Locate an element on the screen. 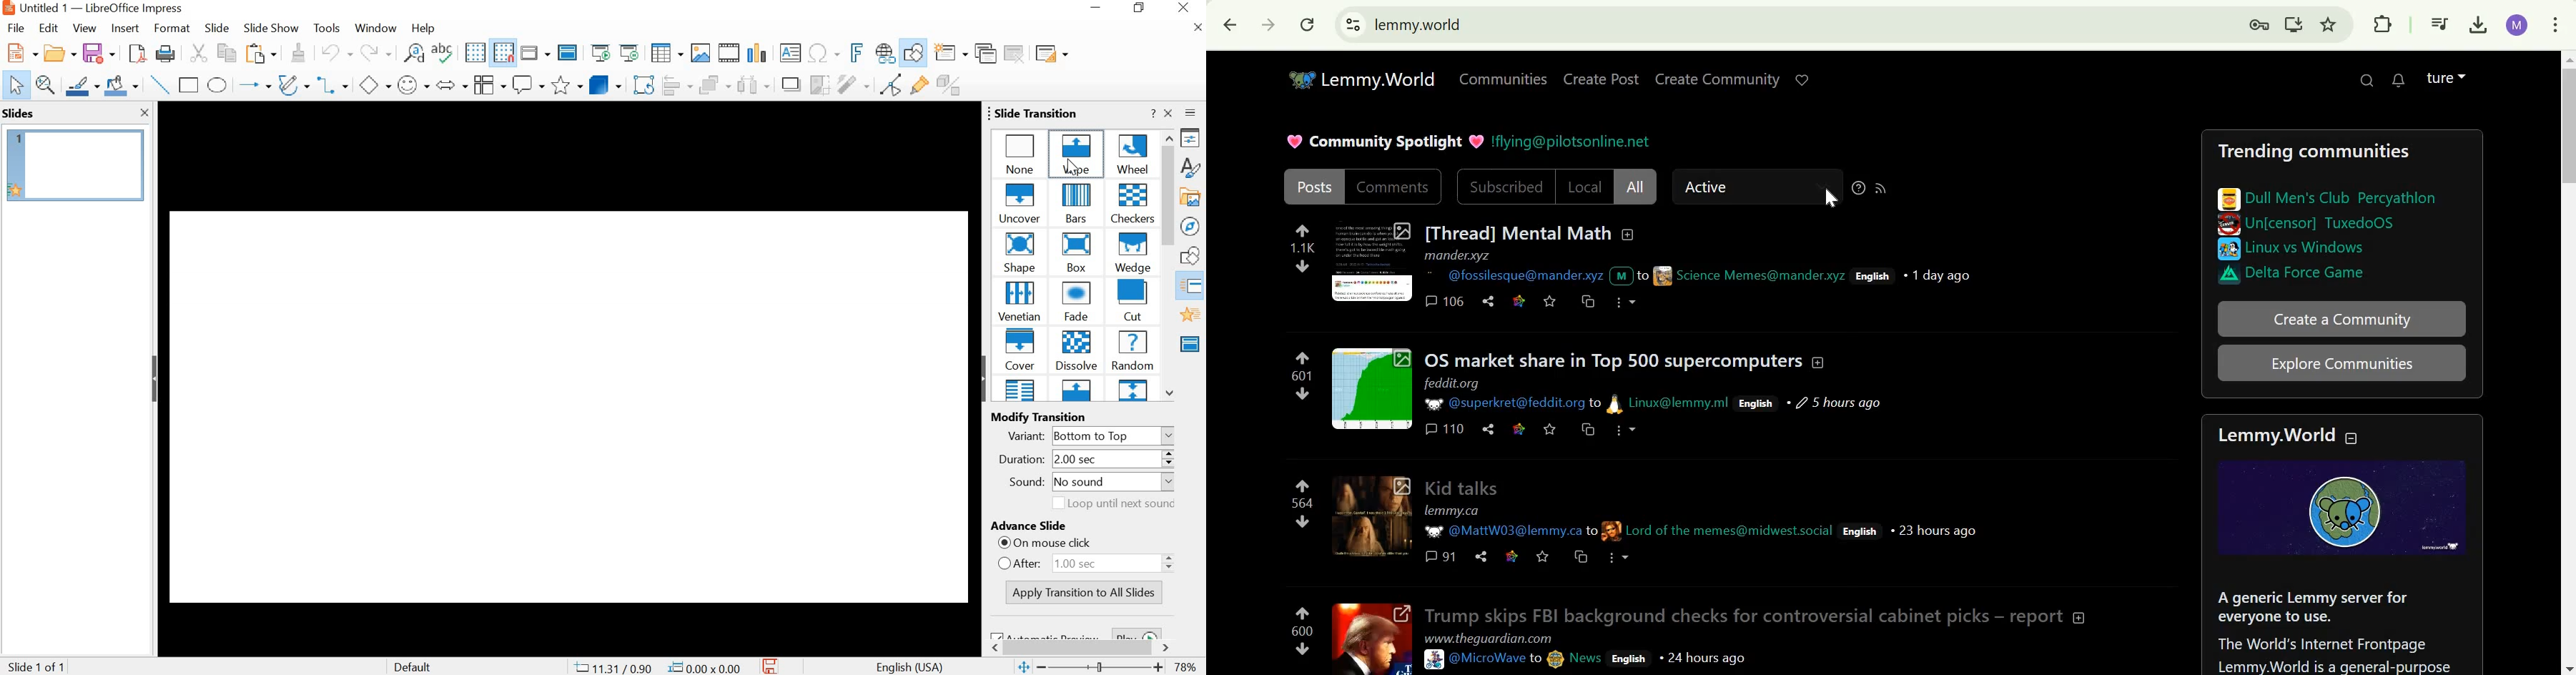  WHEEL is located at coordinates (1132, 153).